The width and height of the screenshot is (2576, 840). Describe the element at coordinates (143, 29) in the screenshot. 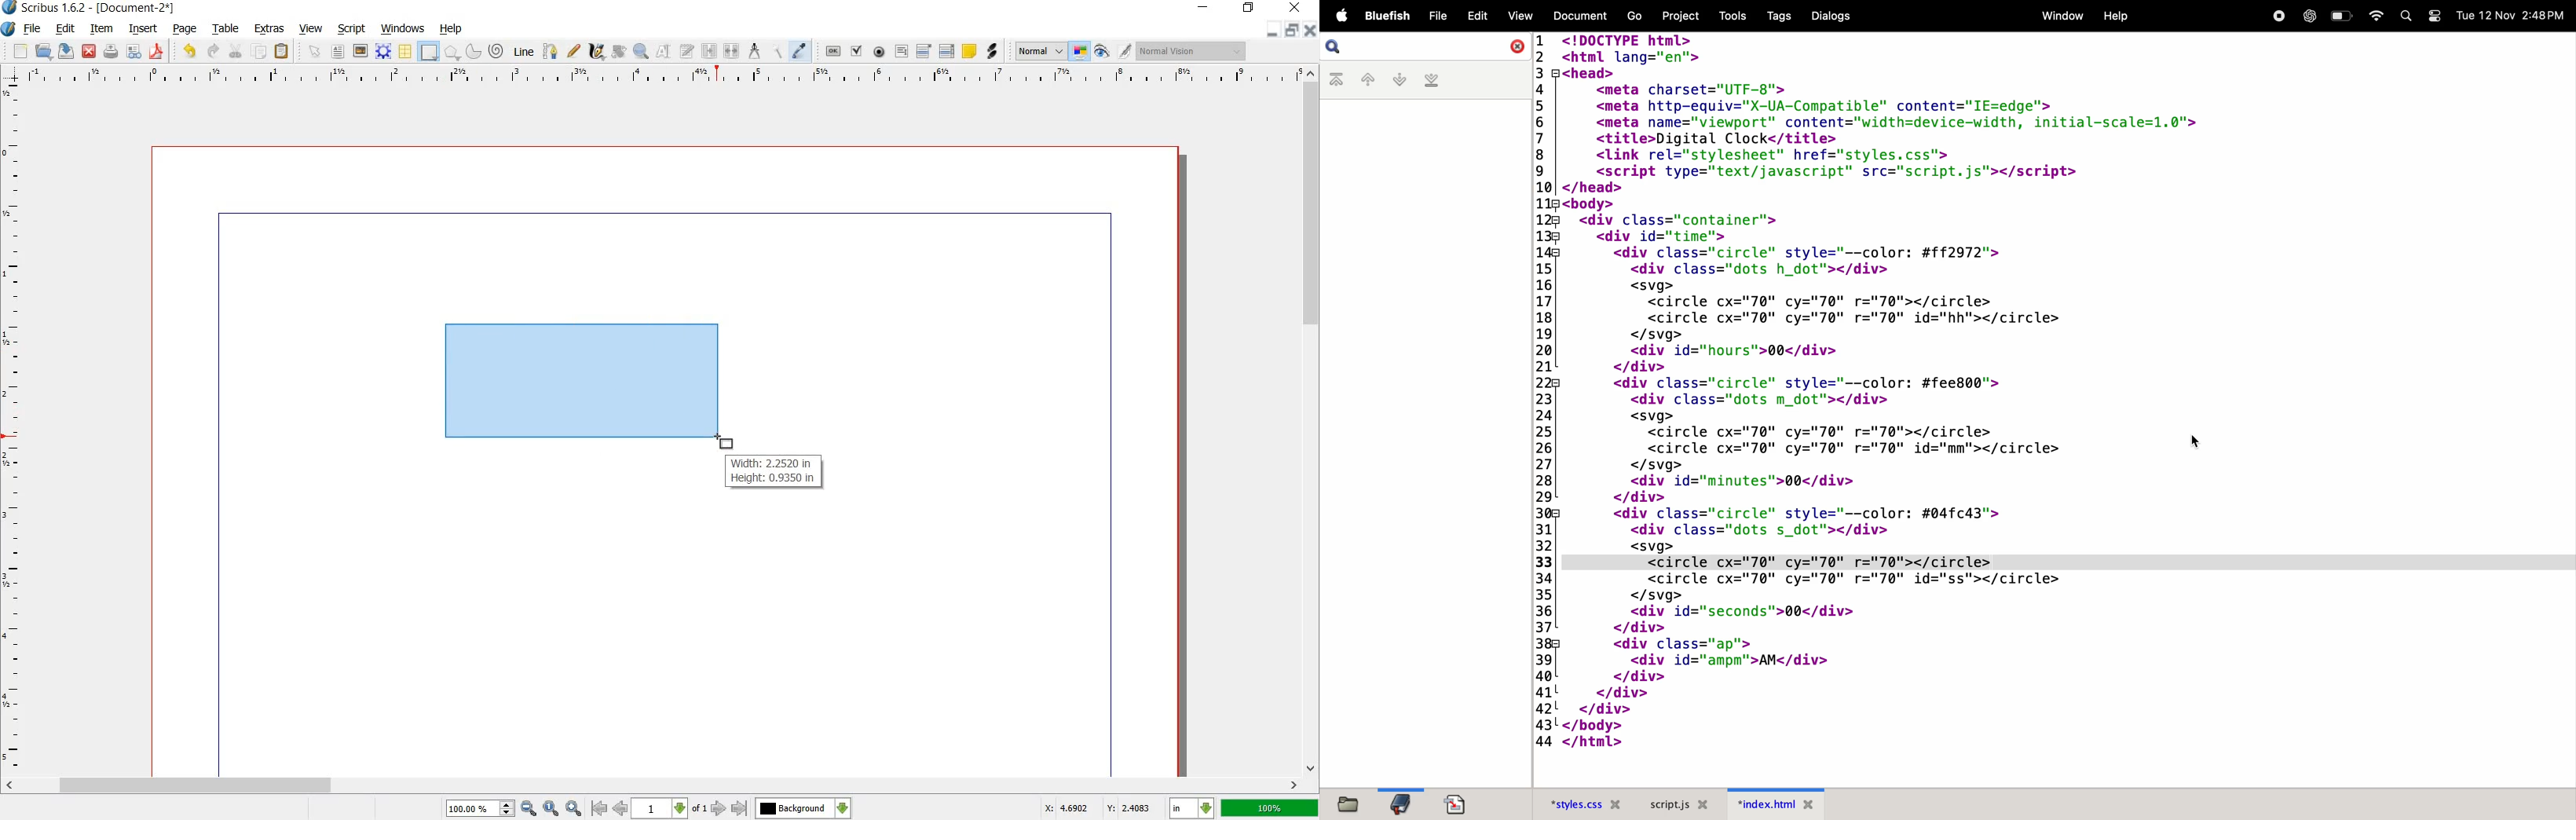

I see `INSERT` at that location.